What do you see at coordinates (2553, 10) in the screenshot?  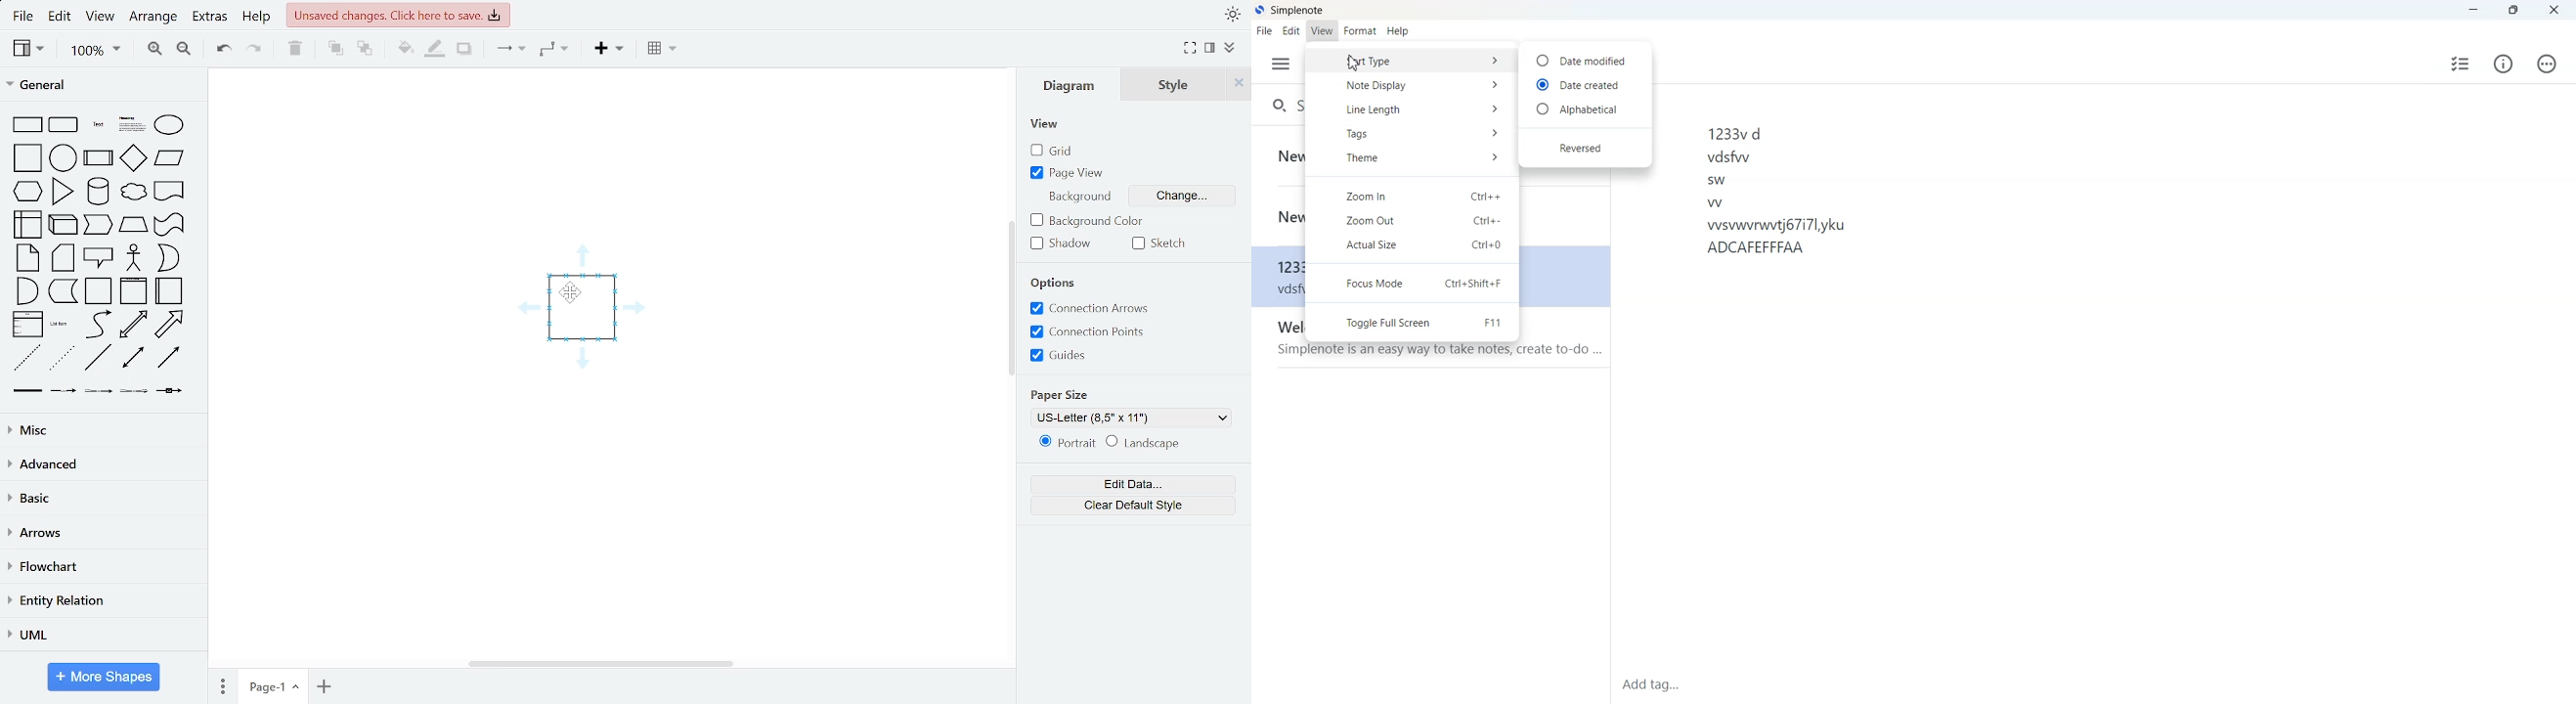 I see `Close` at bounding box center [2553, 10].